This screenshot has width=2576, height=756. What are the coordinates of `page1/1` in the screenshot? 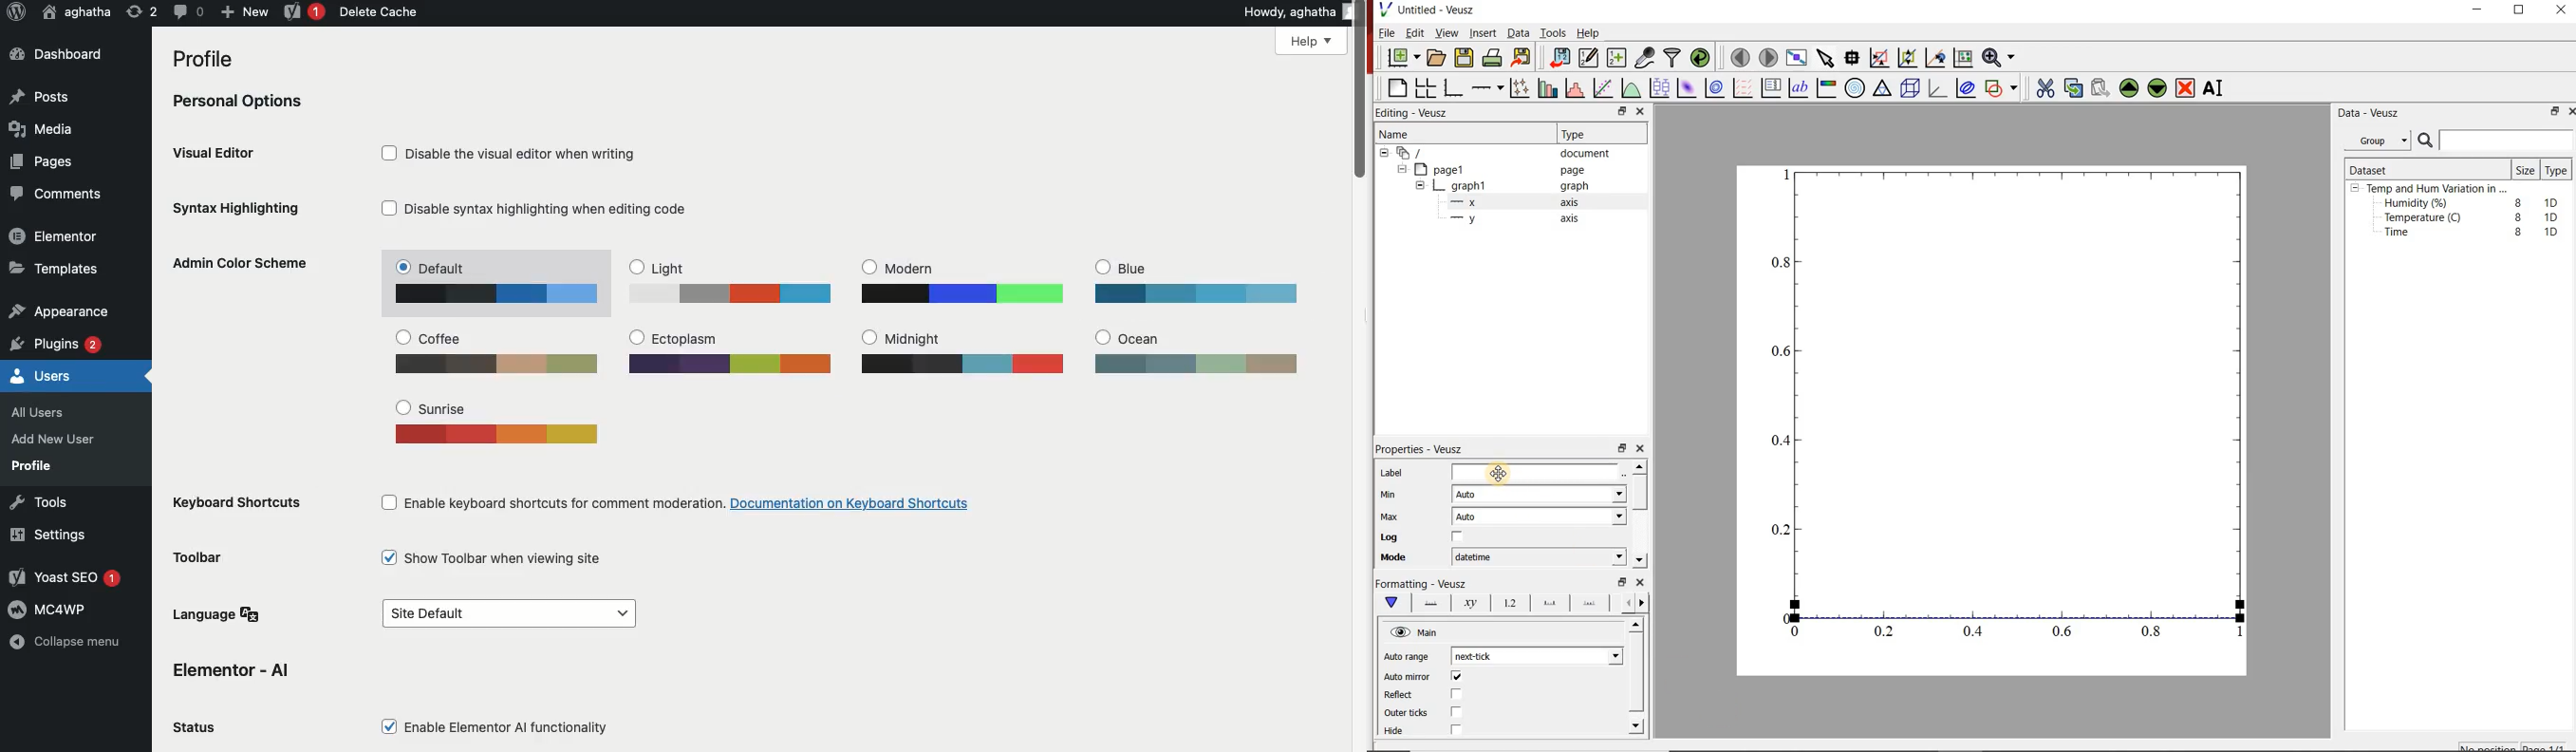 It's located at (2548, 746).